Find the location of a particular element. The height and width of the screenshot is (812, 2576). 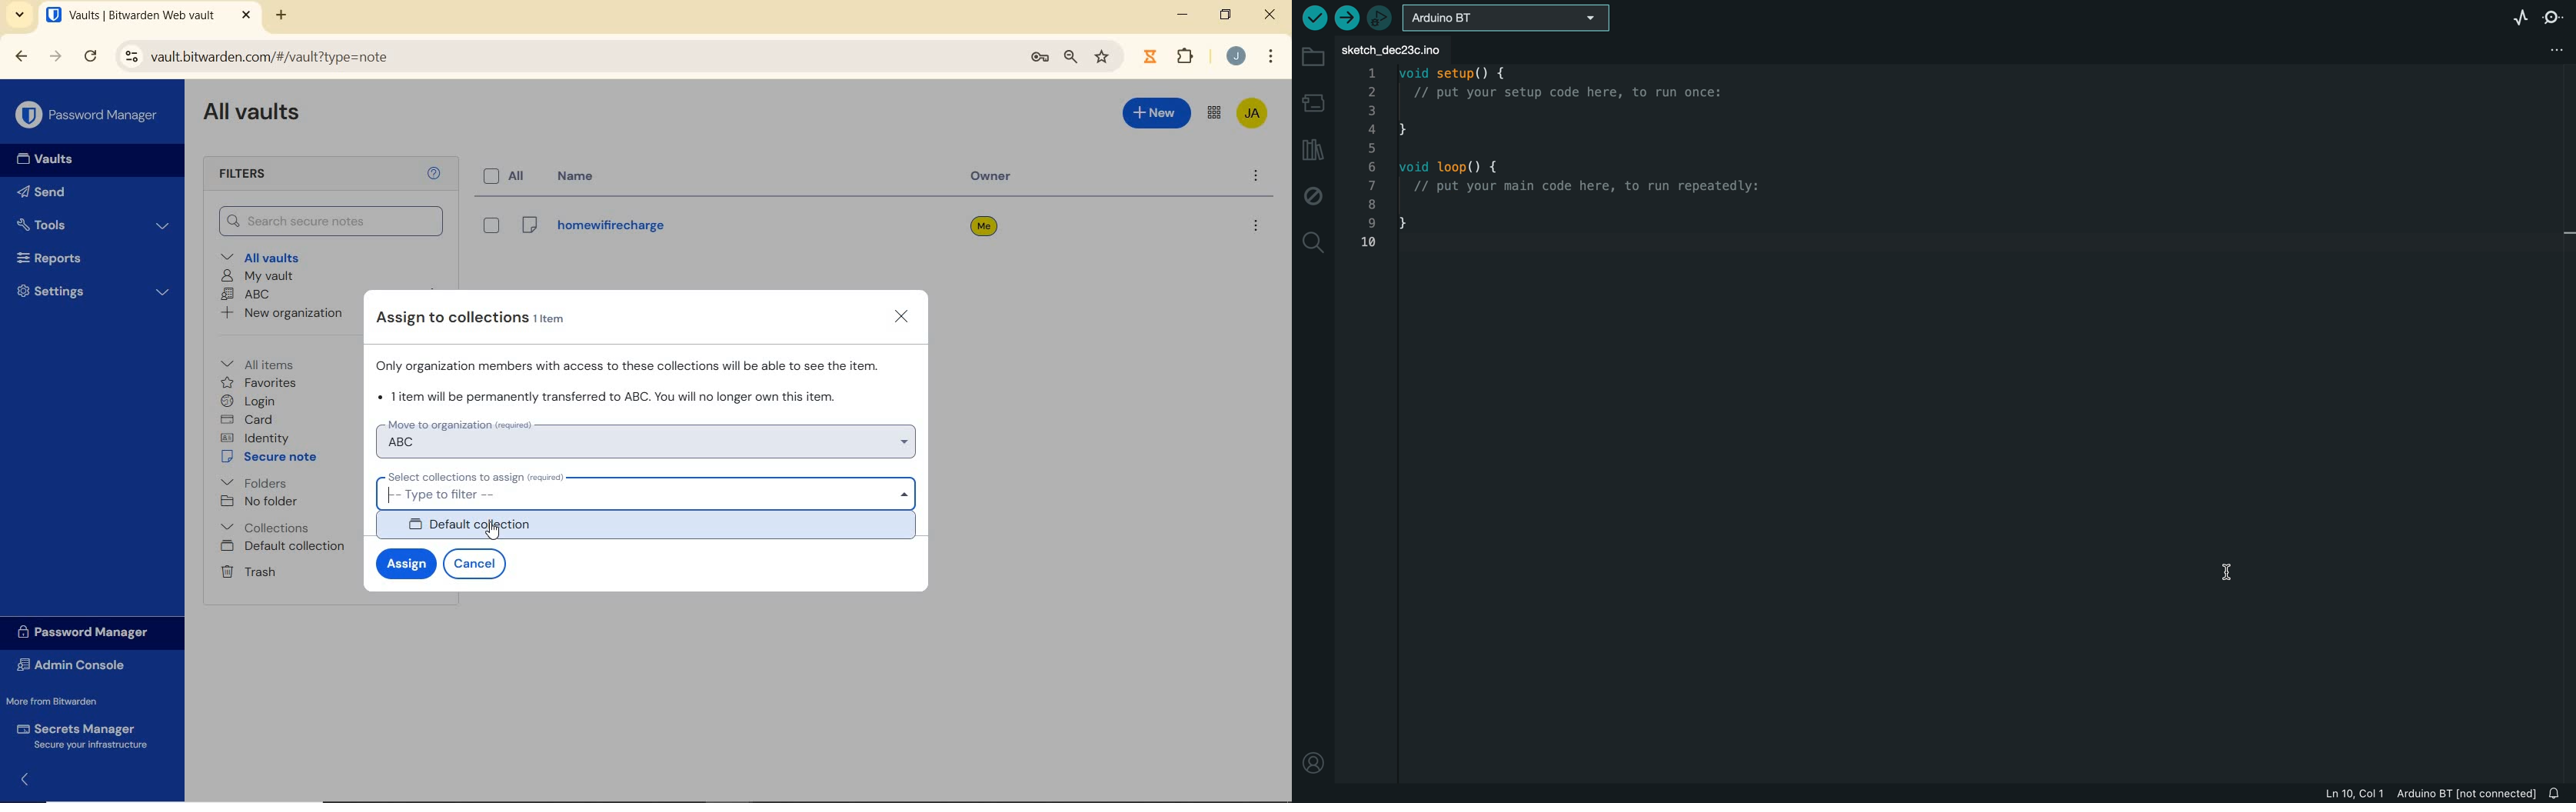

debug is located at coordinates (1313, 195).